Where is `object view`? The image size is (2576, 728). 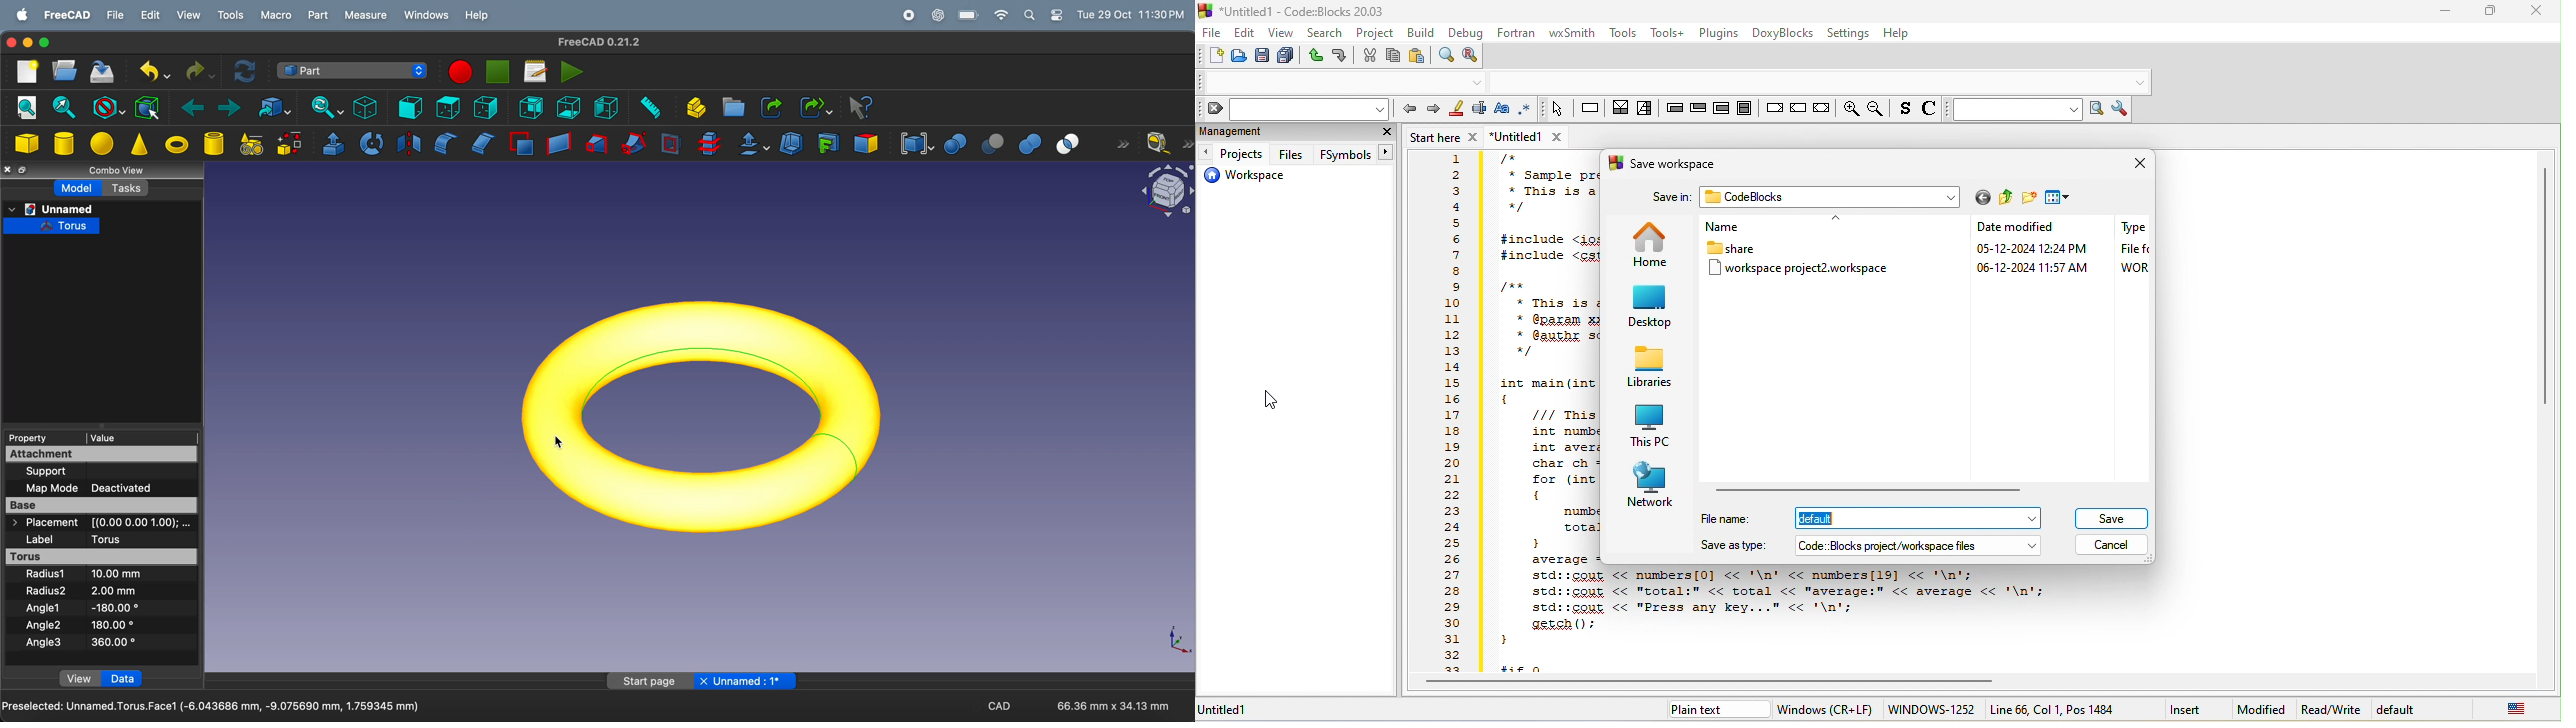
object view is located at coordinates (1167, 192).